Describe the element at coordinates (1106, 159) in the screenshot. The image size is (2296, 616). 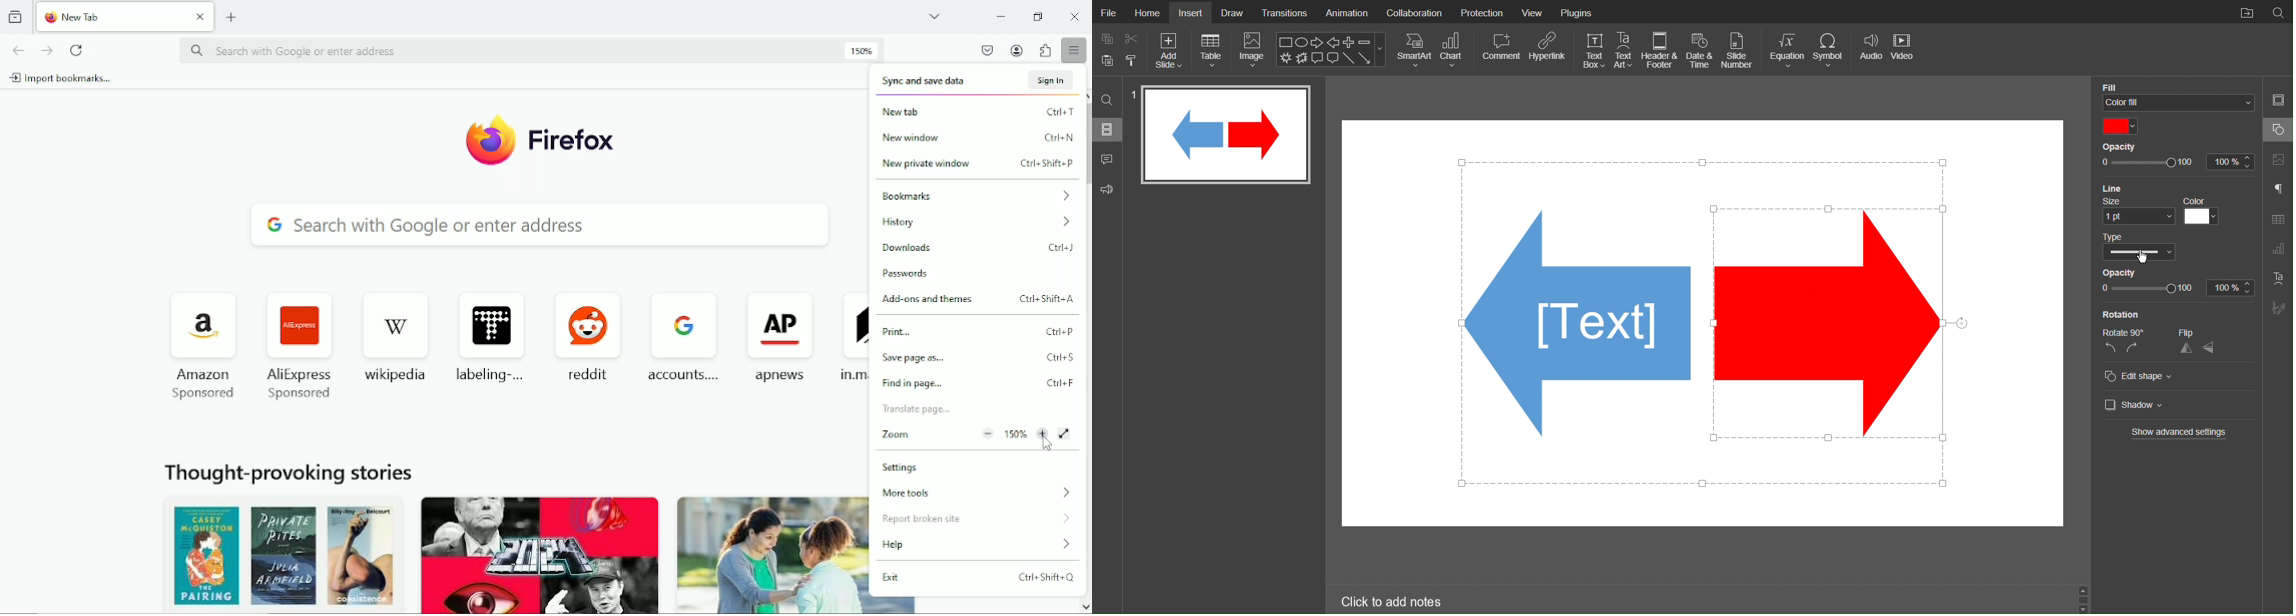
I see `Comments` at that location.